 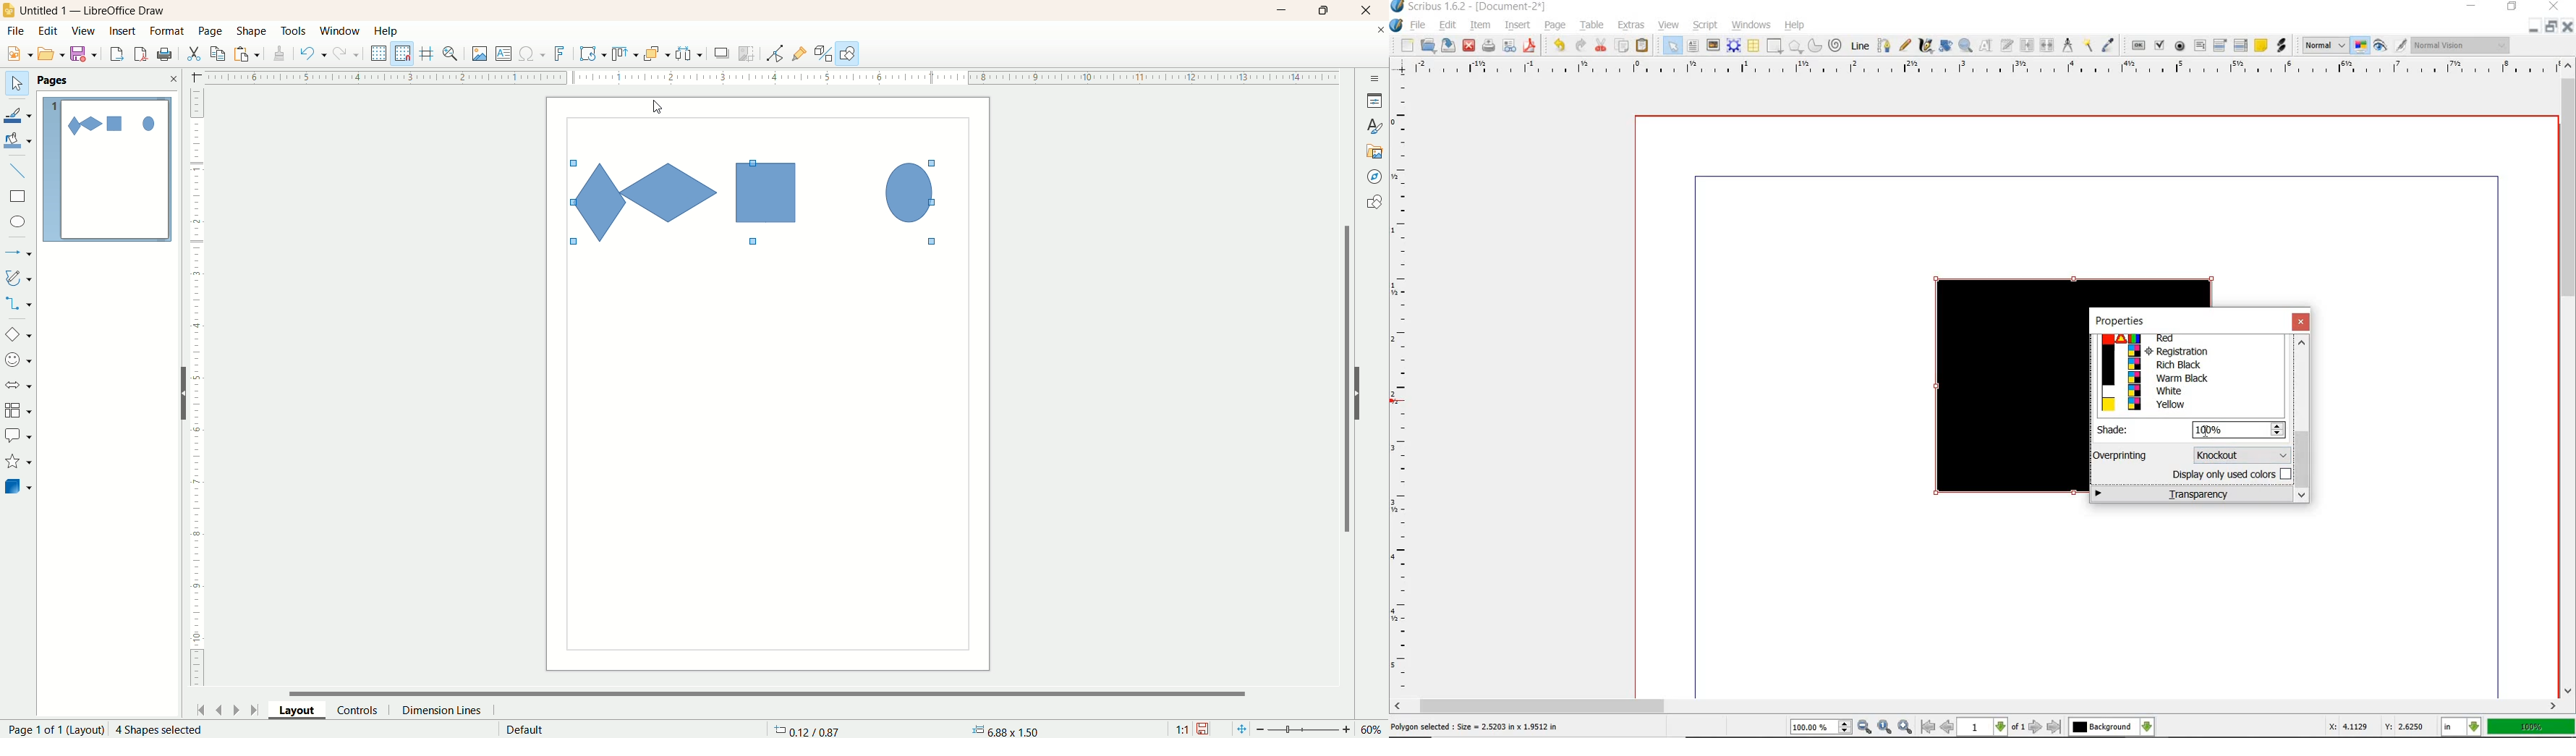 I want to click on windows, so click(x=1749, y=25).